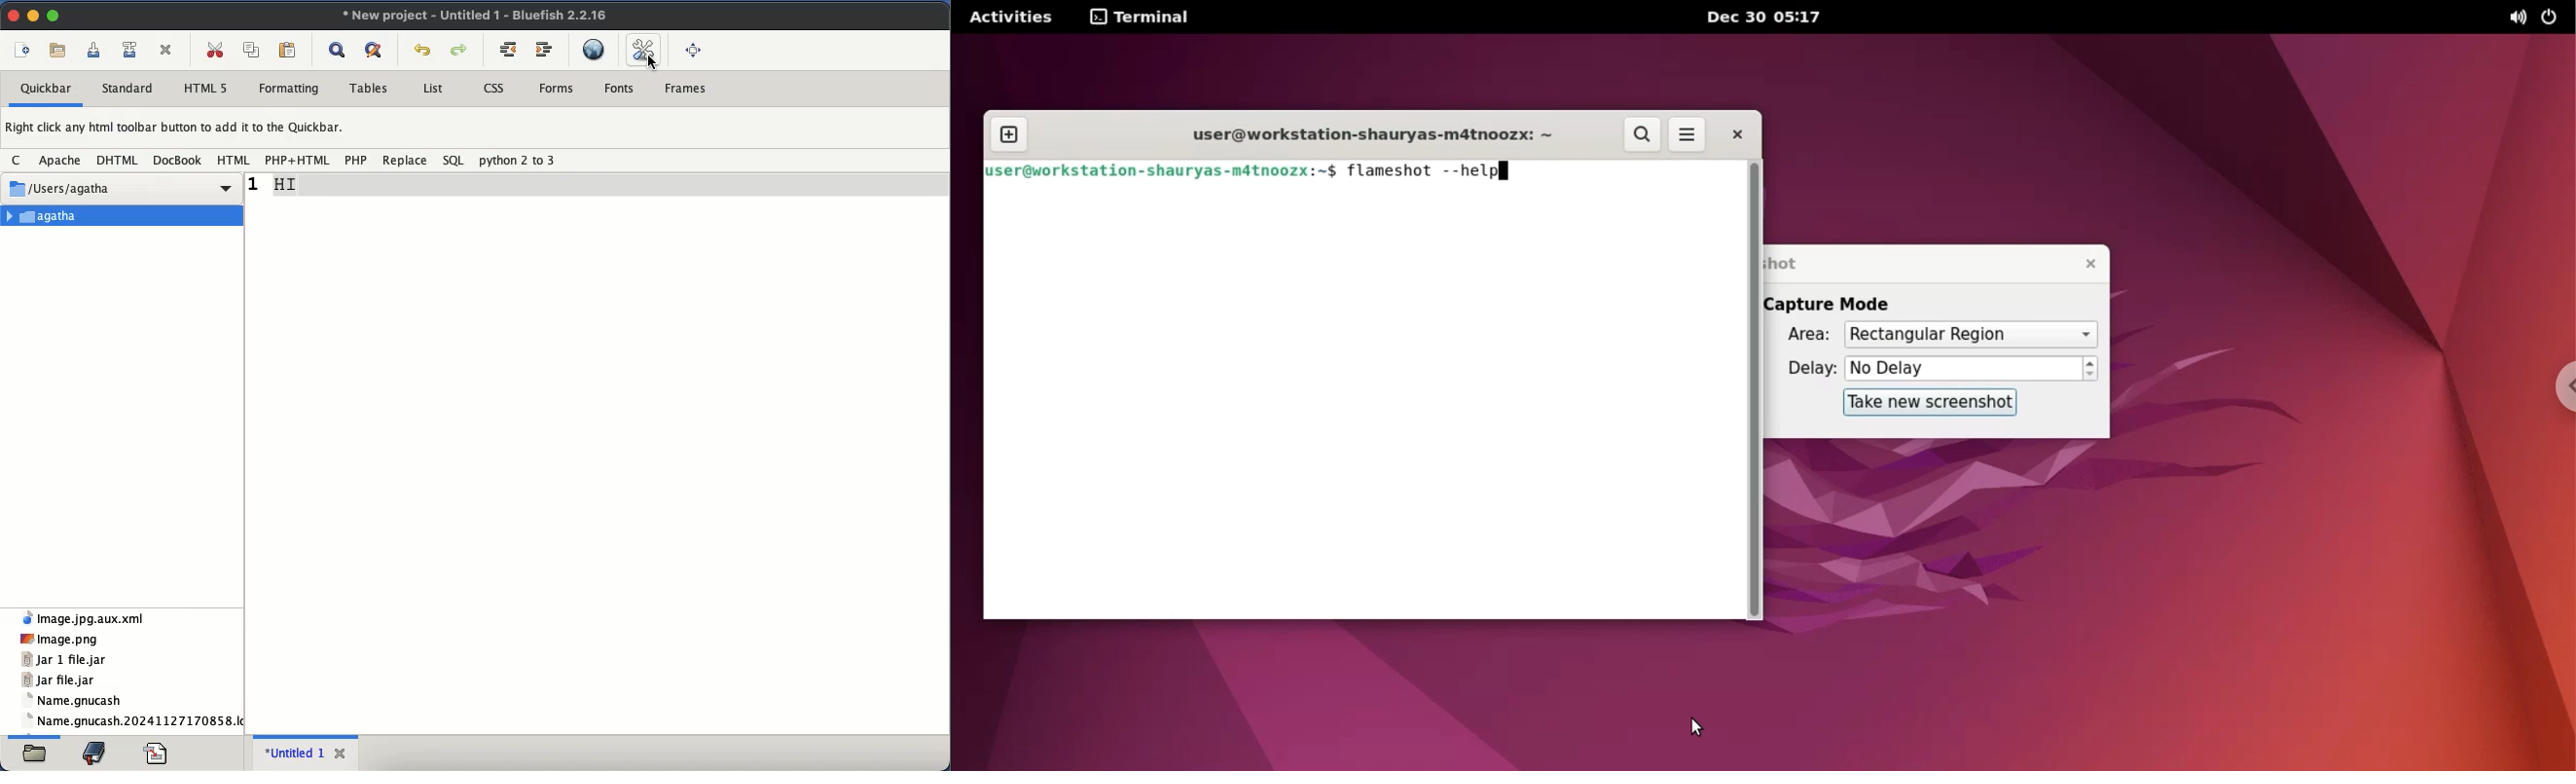 The image size is (2576, 784). Describe the element at coordinates (287, 49) in the screenshot. I see `paste` at that location.